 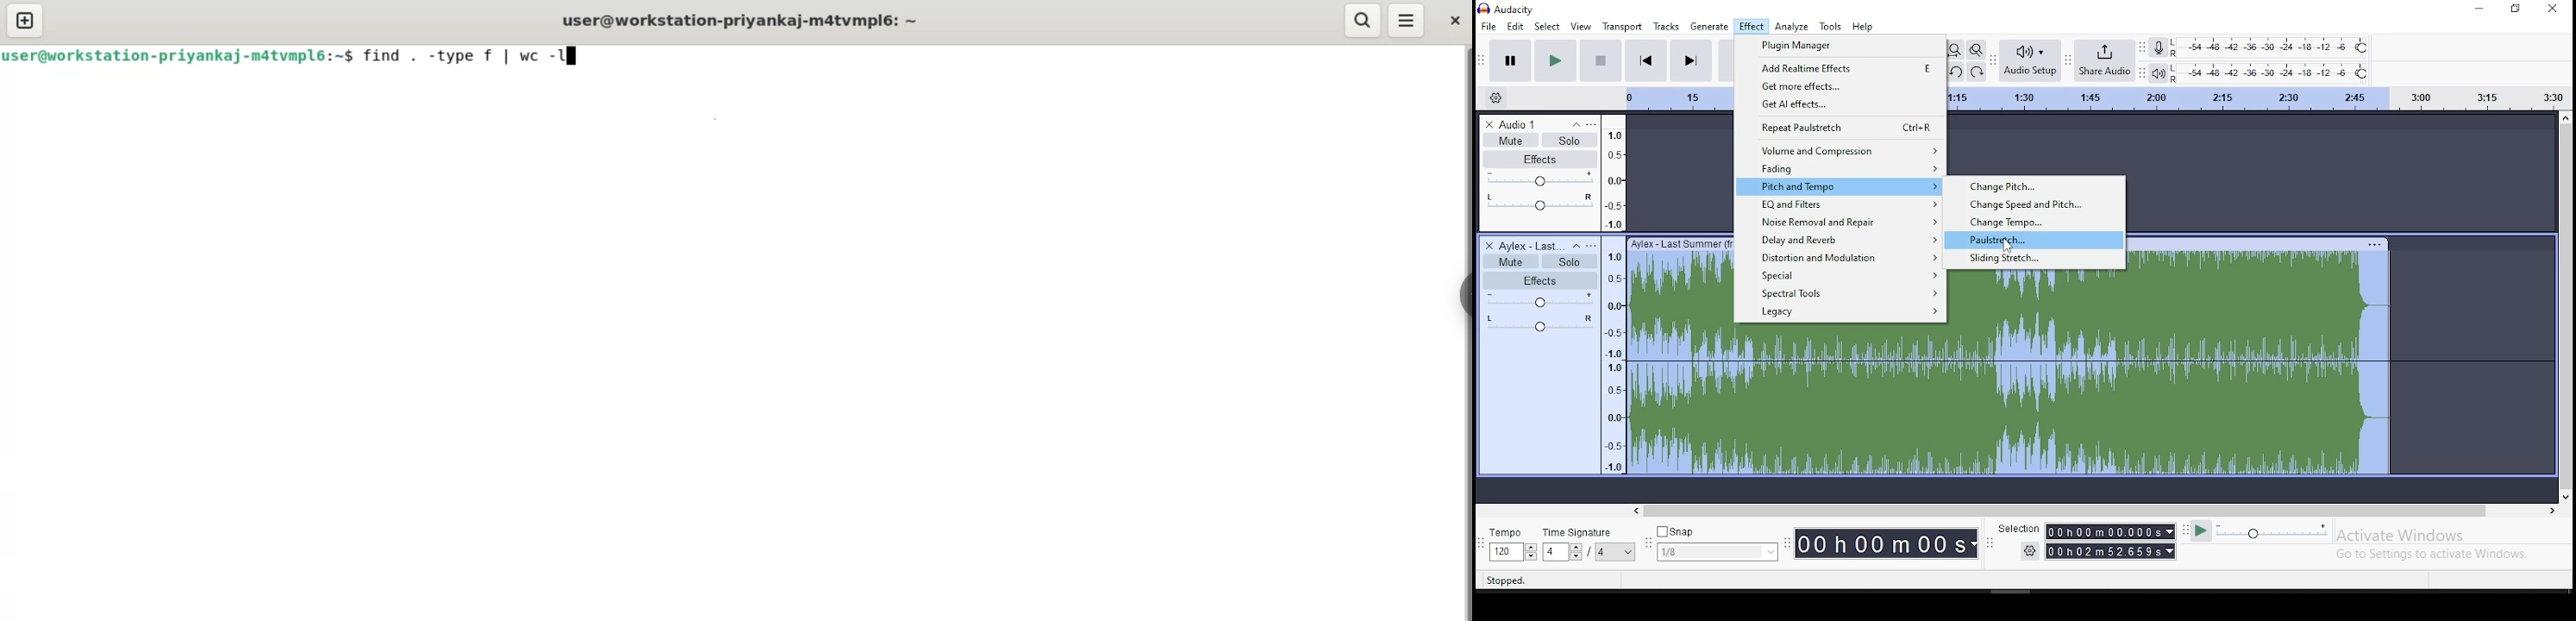 What do you see at coordinates (461, 55) in the screenshot?
I see `find . -type f | wc -l` at bounding box center [461, 55].